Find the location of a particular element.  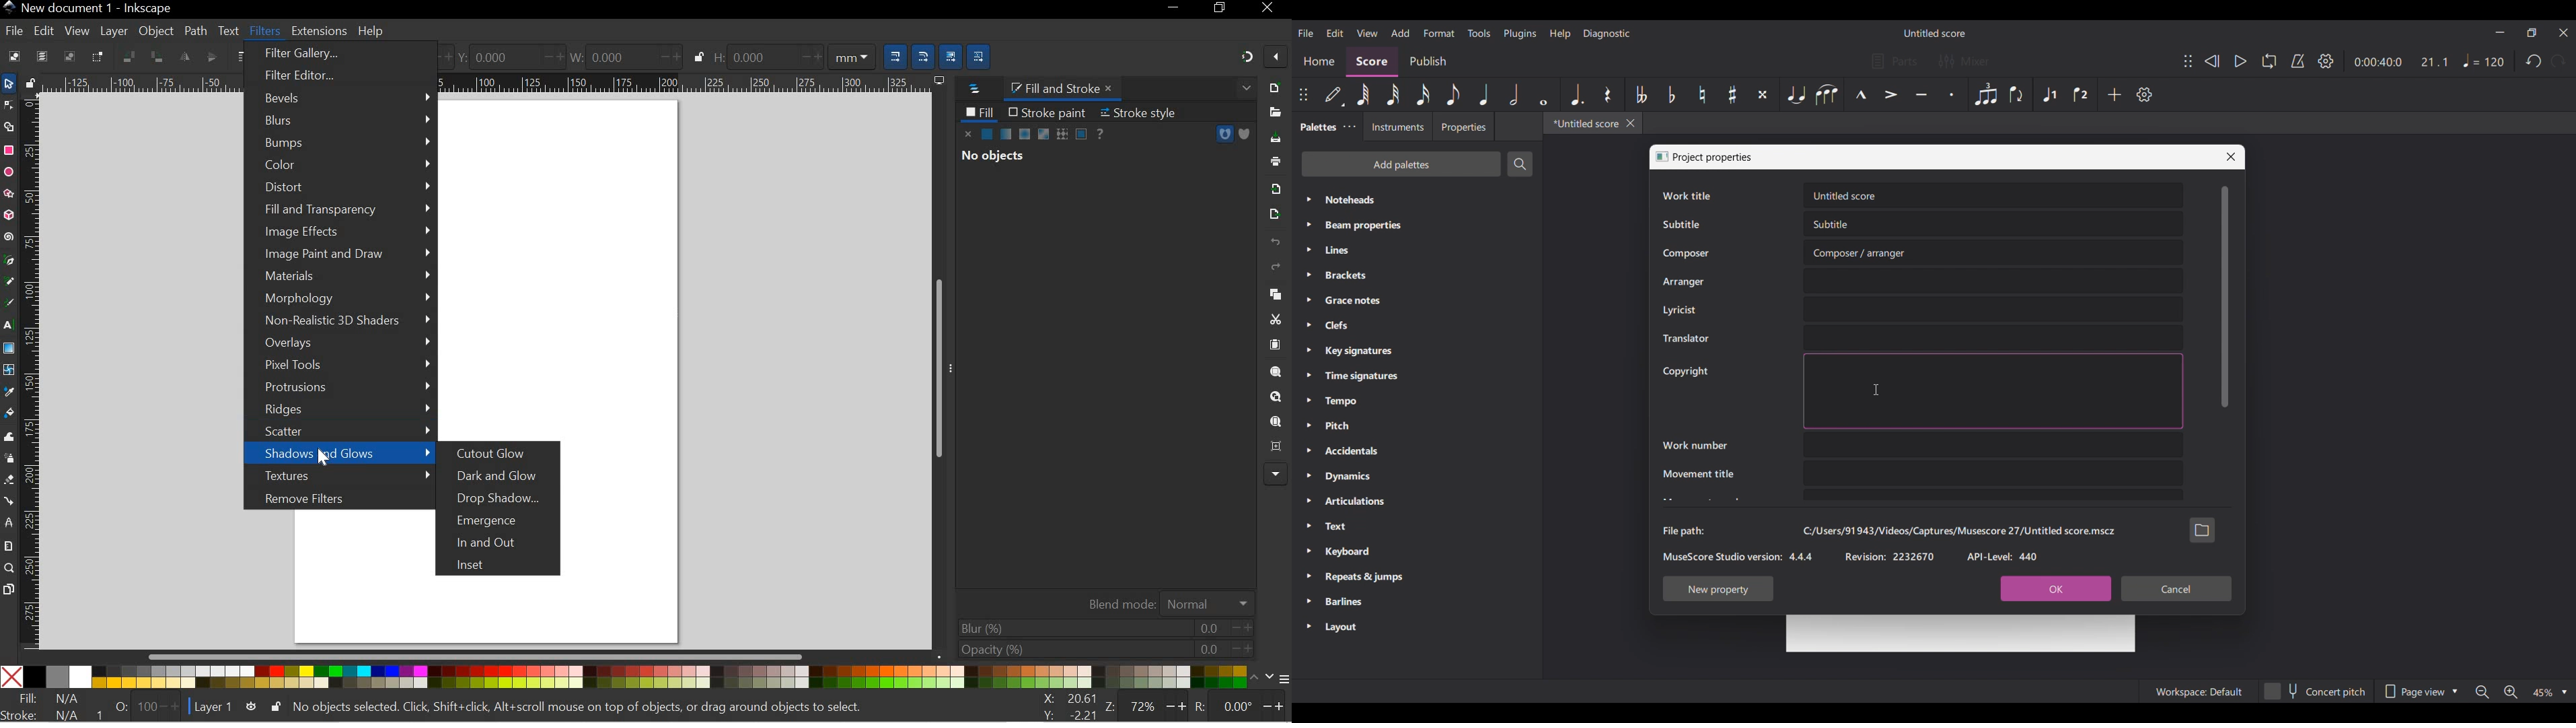

Rest is located at coordinates (1608, 94).